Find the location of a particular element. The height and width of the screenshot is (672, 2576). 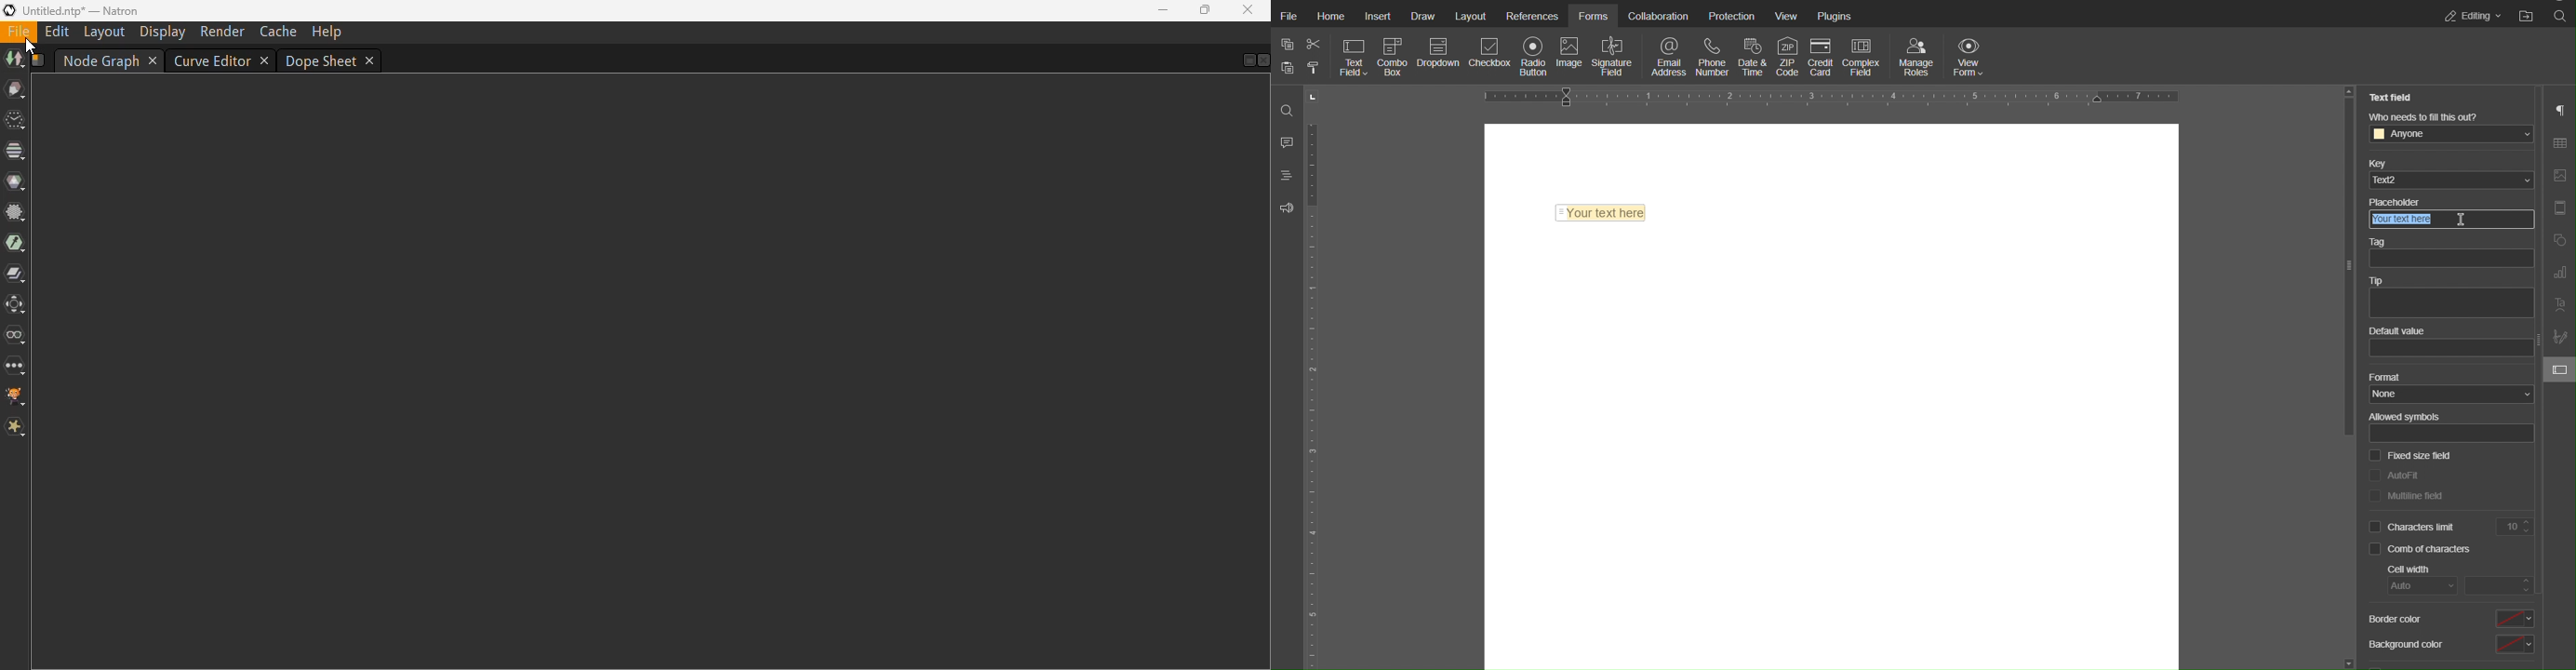

Multiline Field is located at coordinates (2408, 495).